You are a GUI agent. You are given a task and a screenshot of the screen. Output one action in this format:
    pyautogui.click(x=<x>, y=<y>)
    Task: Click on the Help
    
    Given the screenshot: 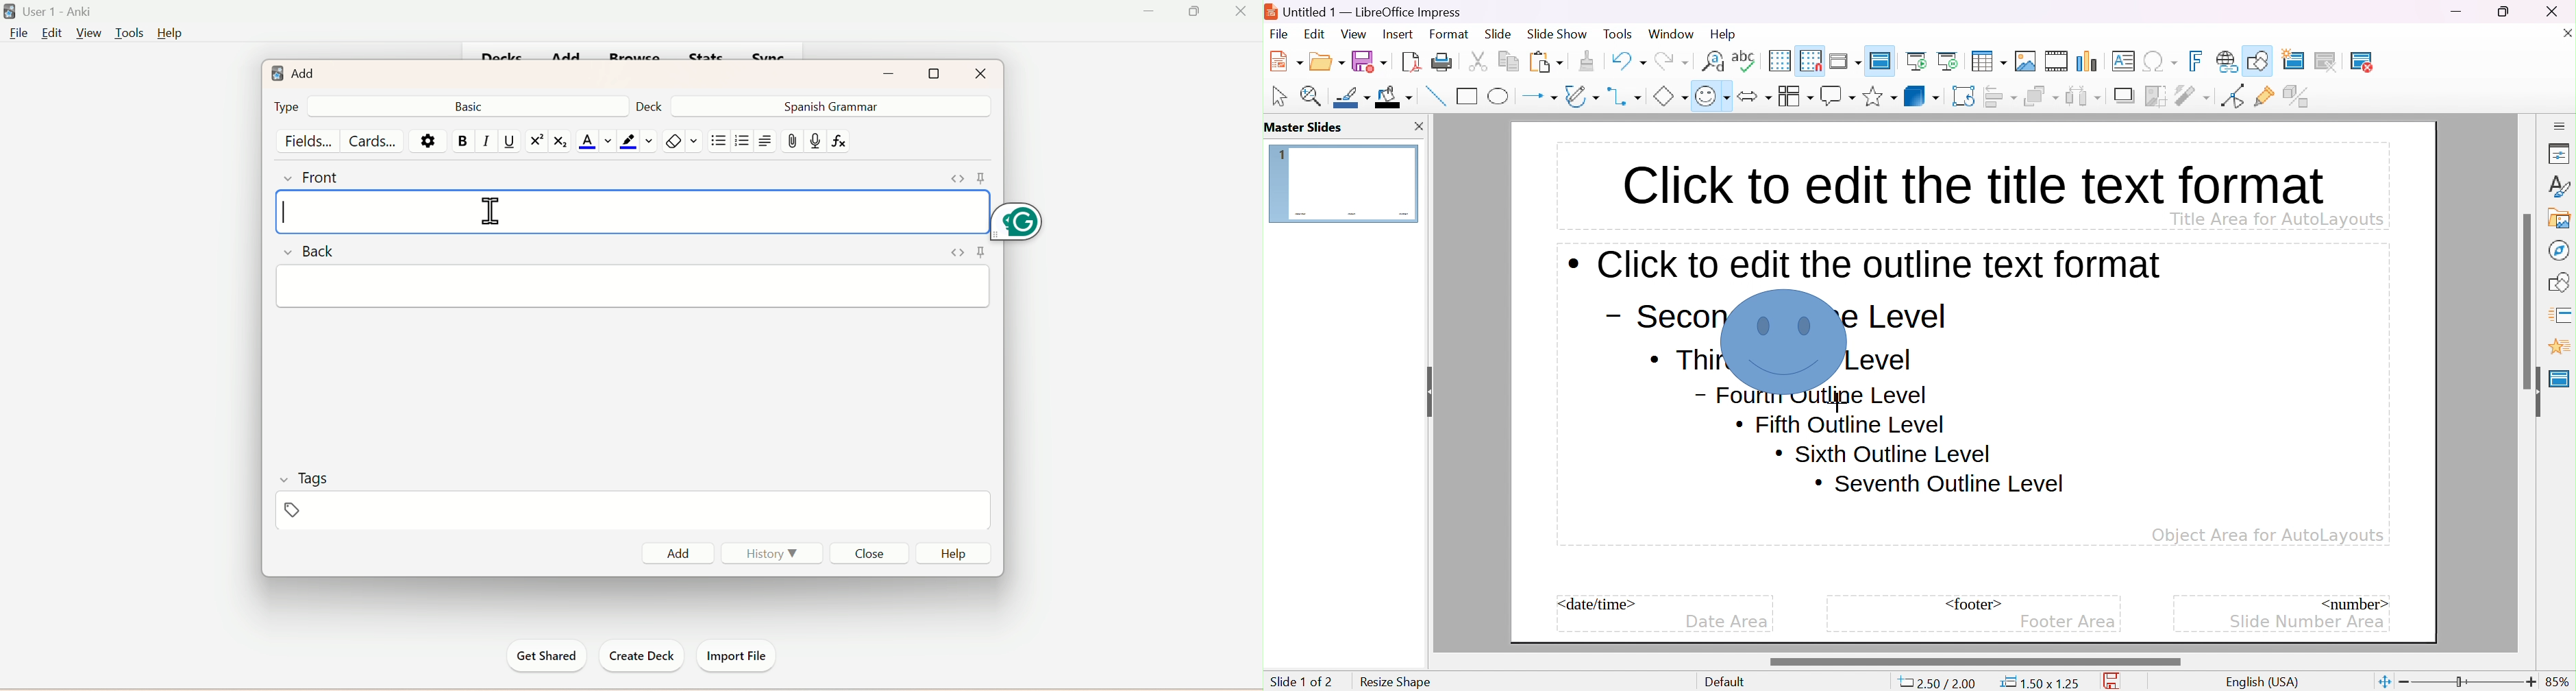 What is the action you would take?
    pyautogui.click(x=169, y=34)
    